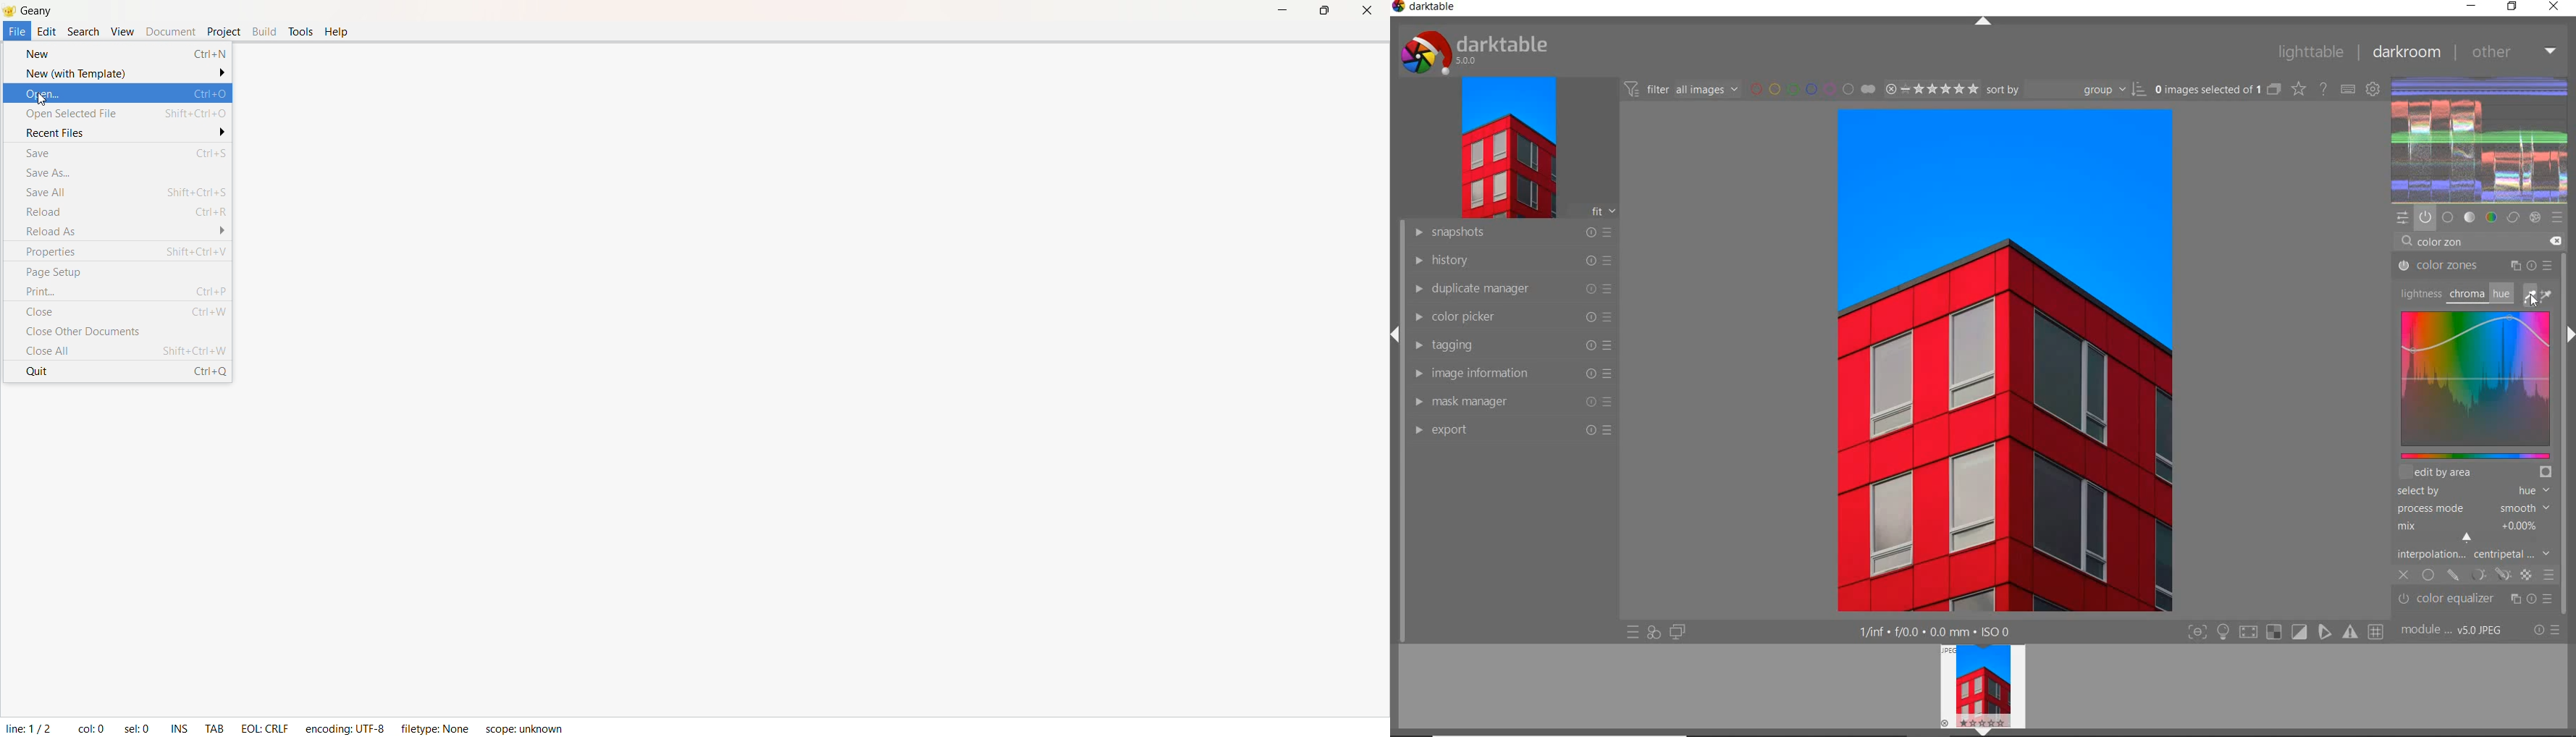 This screenshot has height=756, width=2576. Describe the element at coordinates (1477, 52) in the screenshot. I see `system logo & name` at that location.